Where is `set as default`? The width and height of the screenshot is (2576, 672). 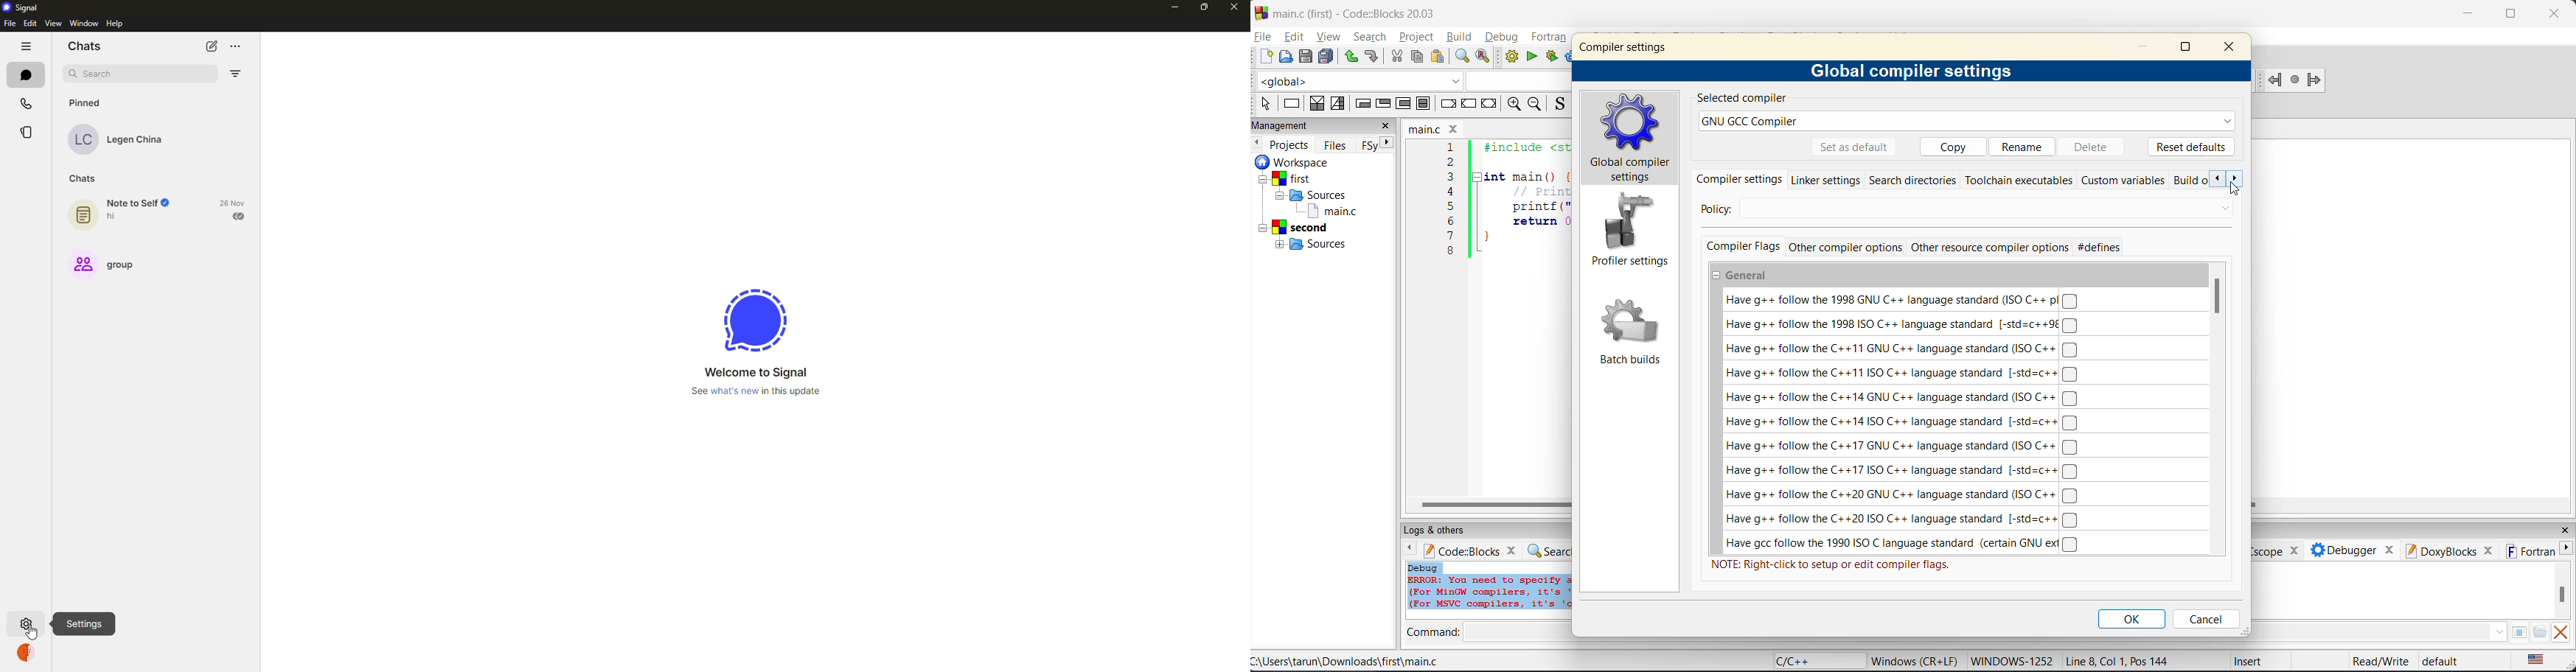 set as default is located at coordinates (1854, 147).